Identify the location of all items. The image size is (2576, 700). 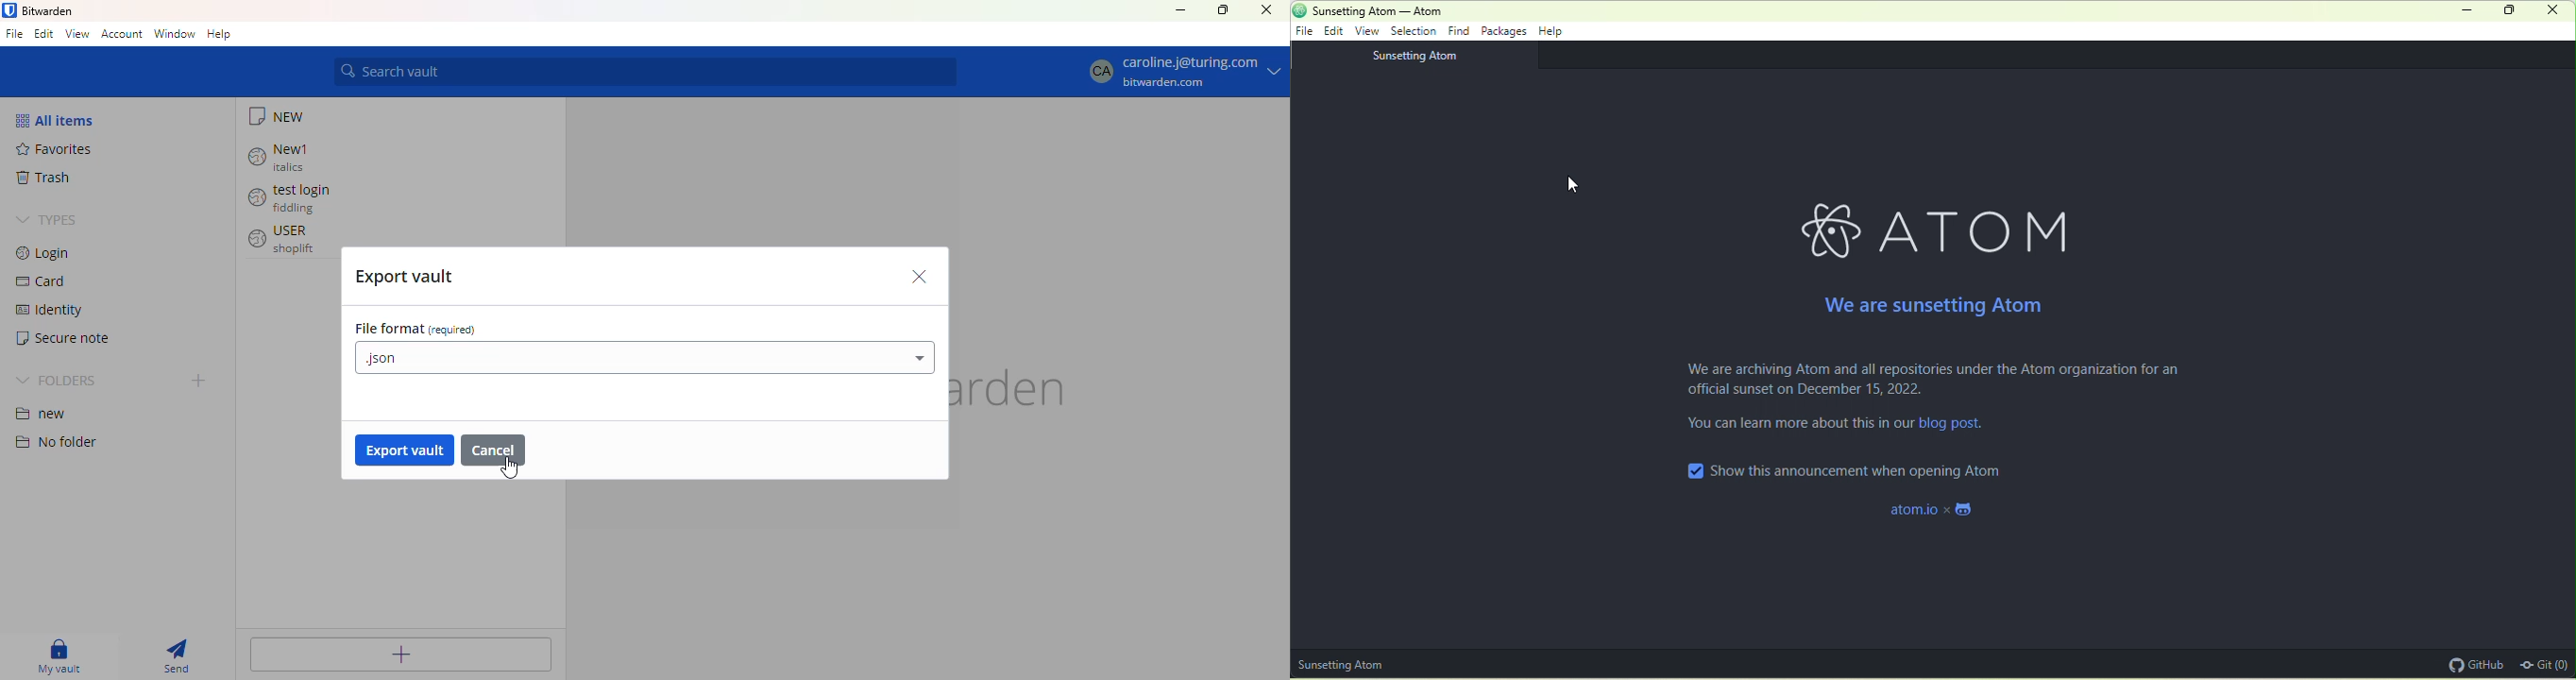
(57, 121).